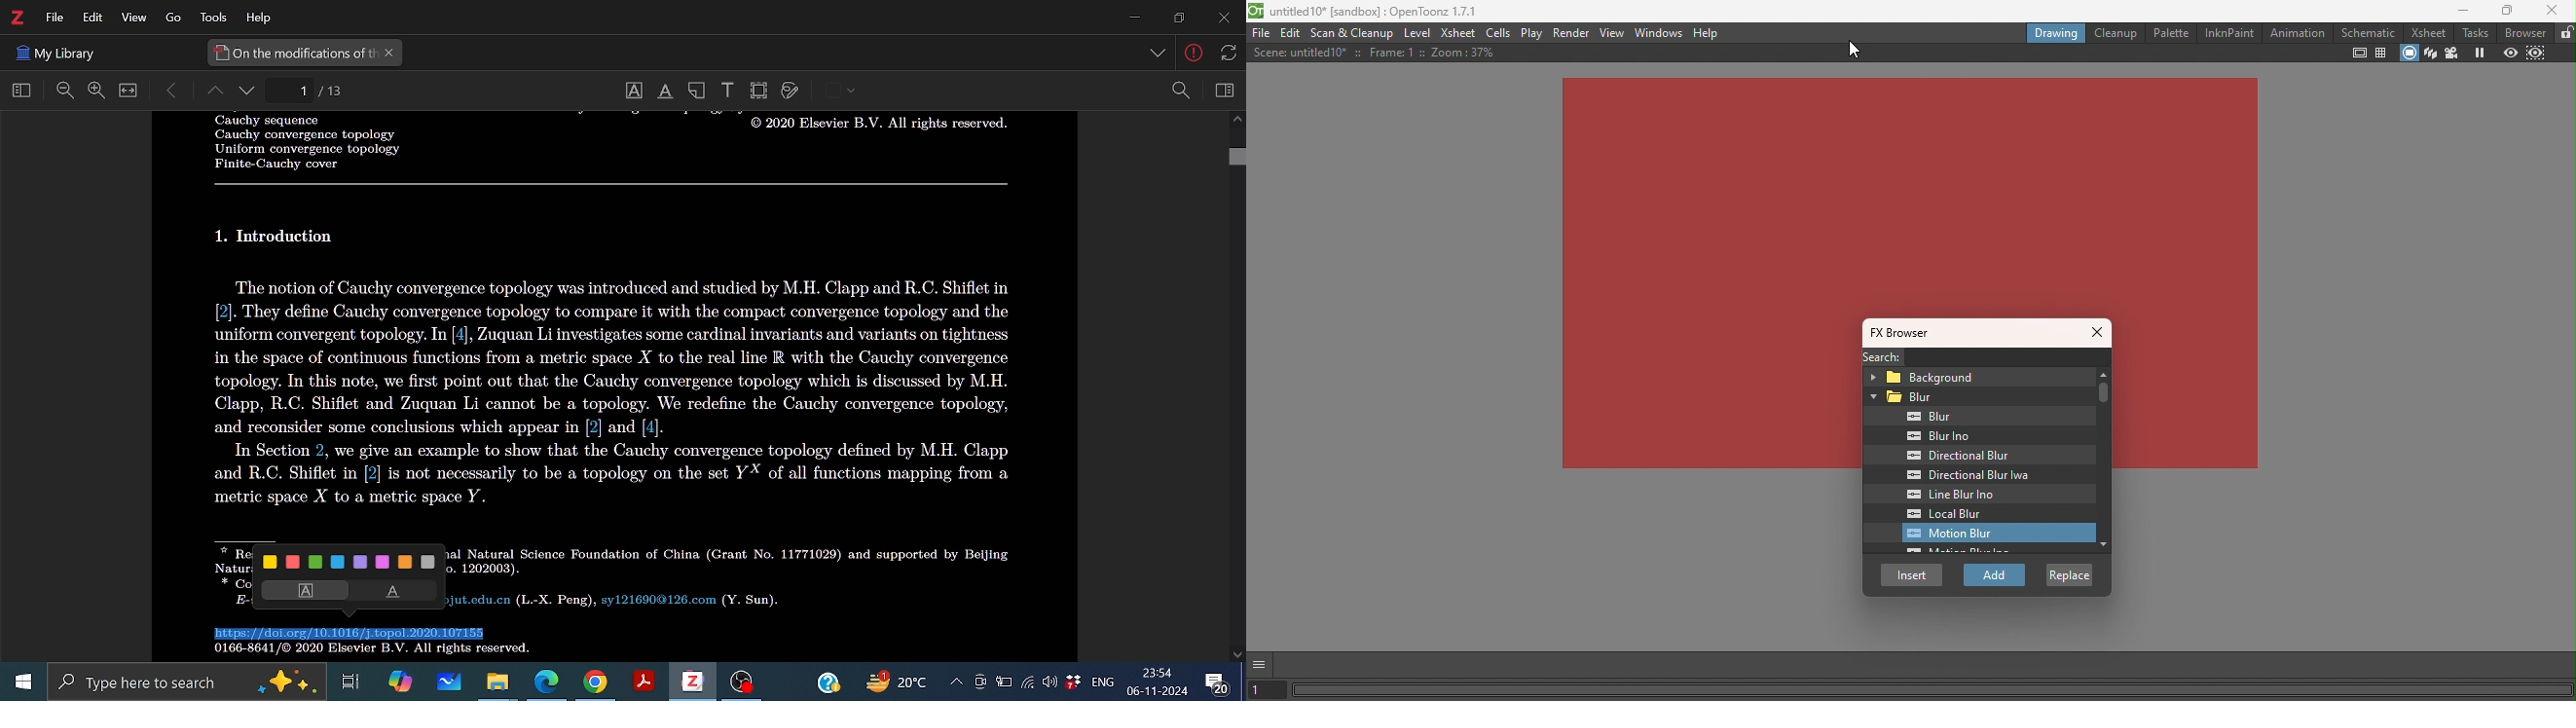  What do you see at coordinates (249, 92) in the screenshot?
I see `page down` at bounding box center [249, 92].